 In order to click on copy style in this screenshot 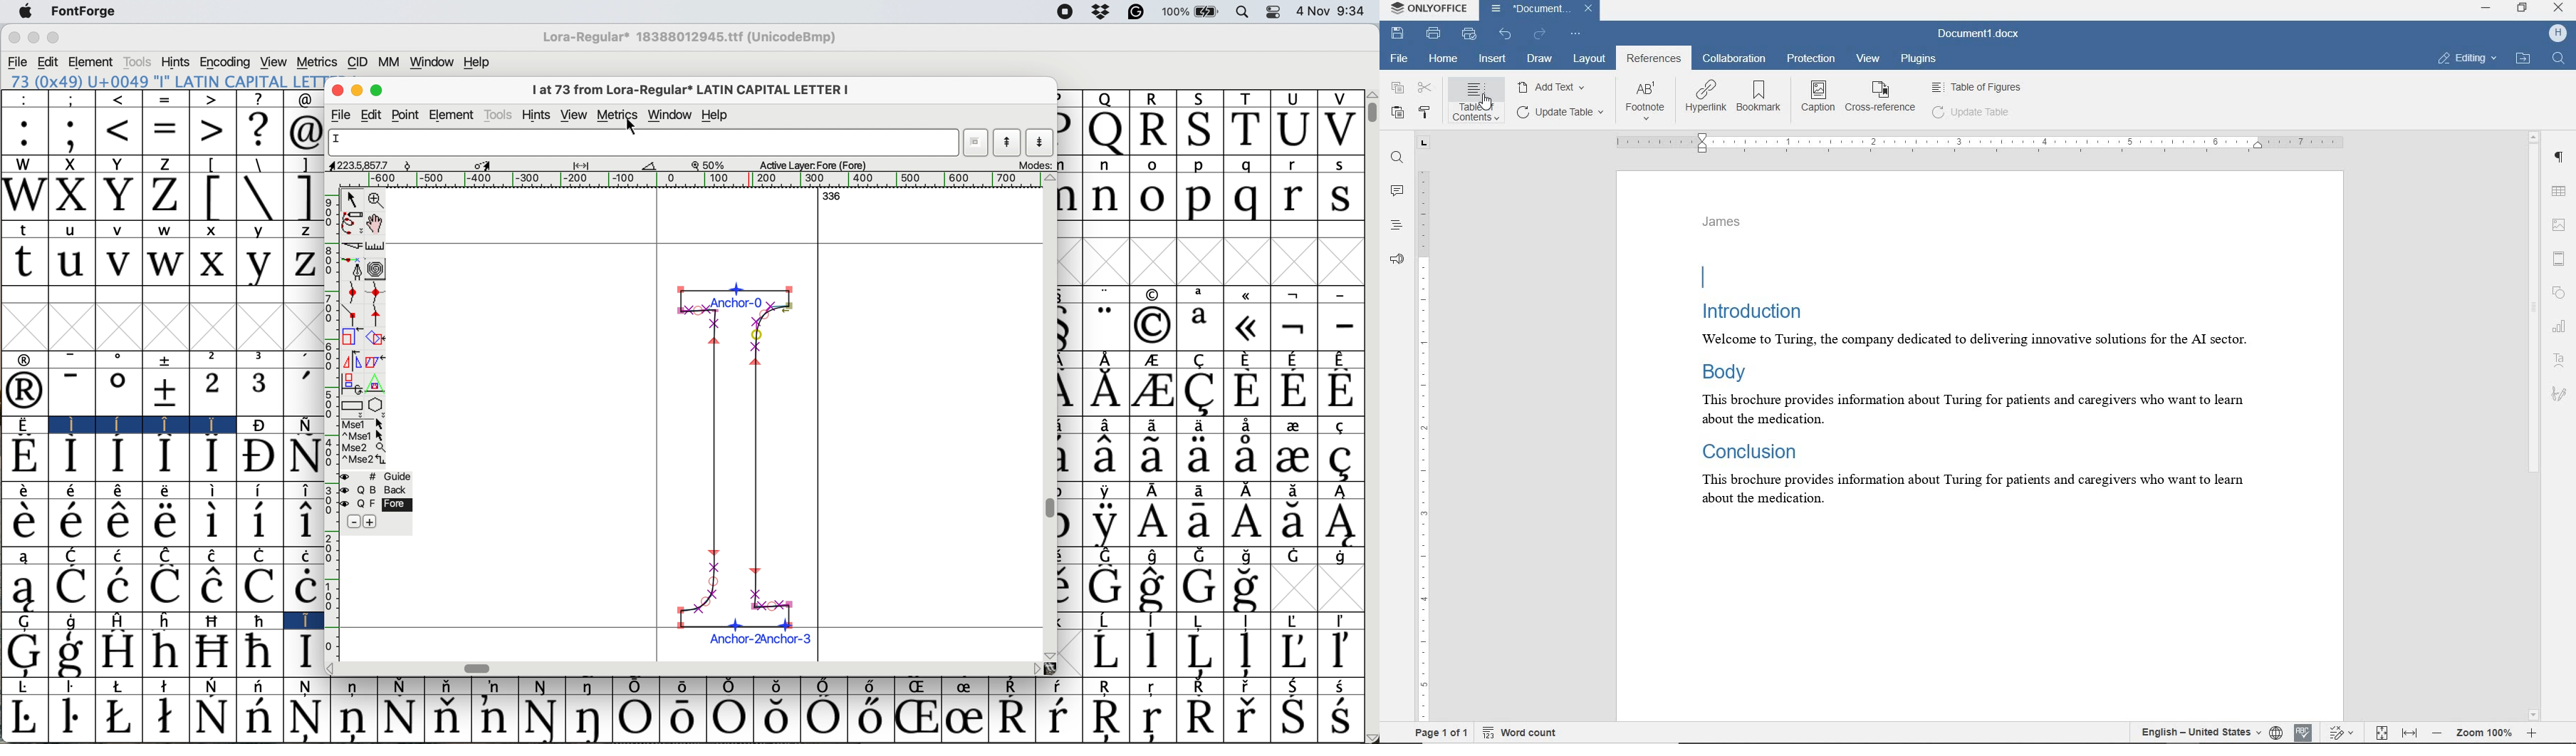, I will do `click(1427, 110)`.